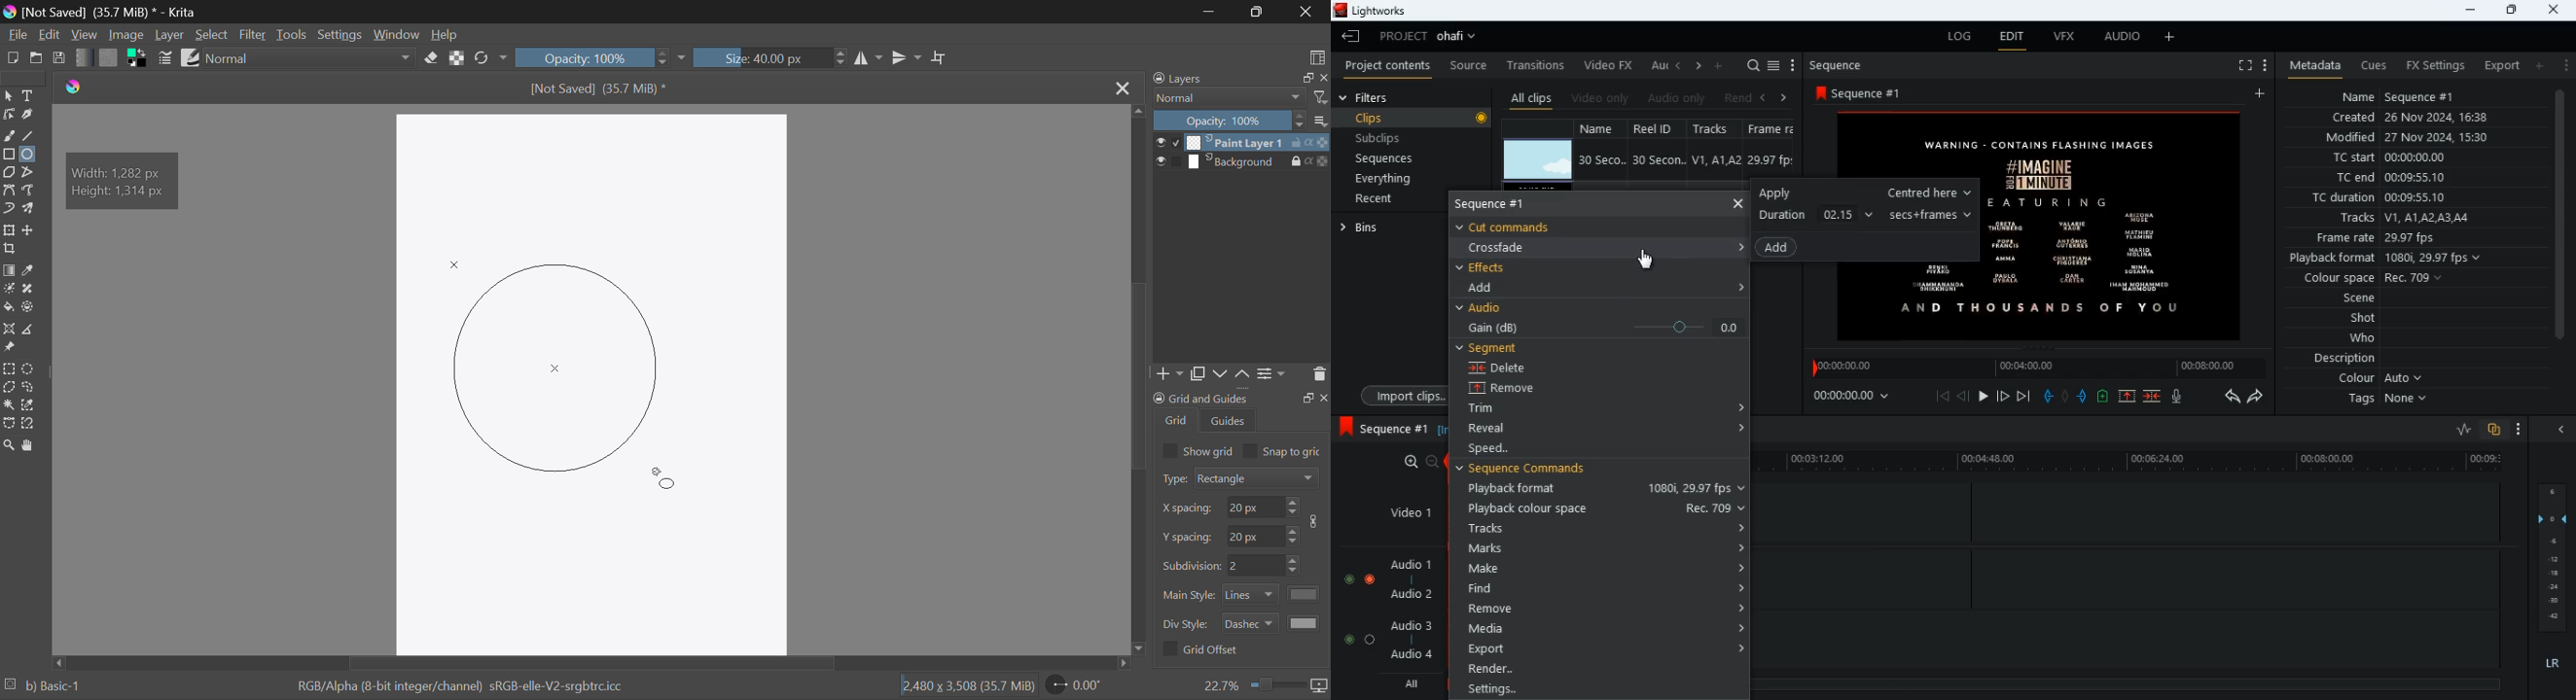  What do you see at coordinates (1933, 214) in the screenshot?
I see `secs + frames` at bounding box center [1933, 214].